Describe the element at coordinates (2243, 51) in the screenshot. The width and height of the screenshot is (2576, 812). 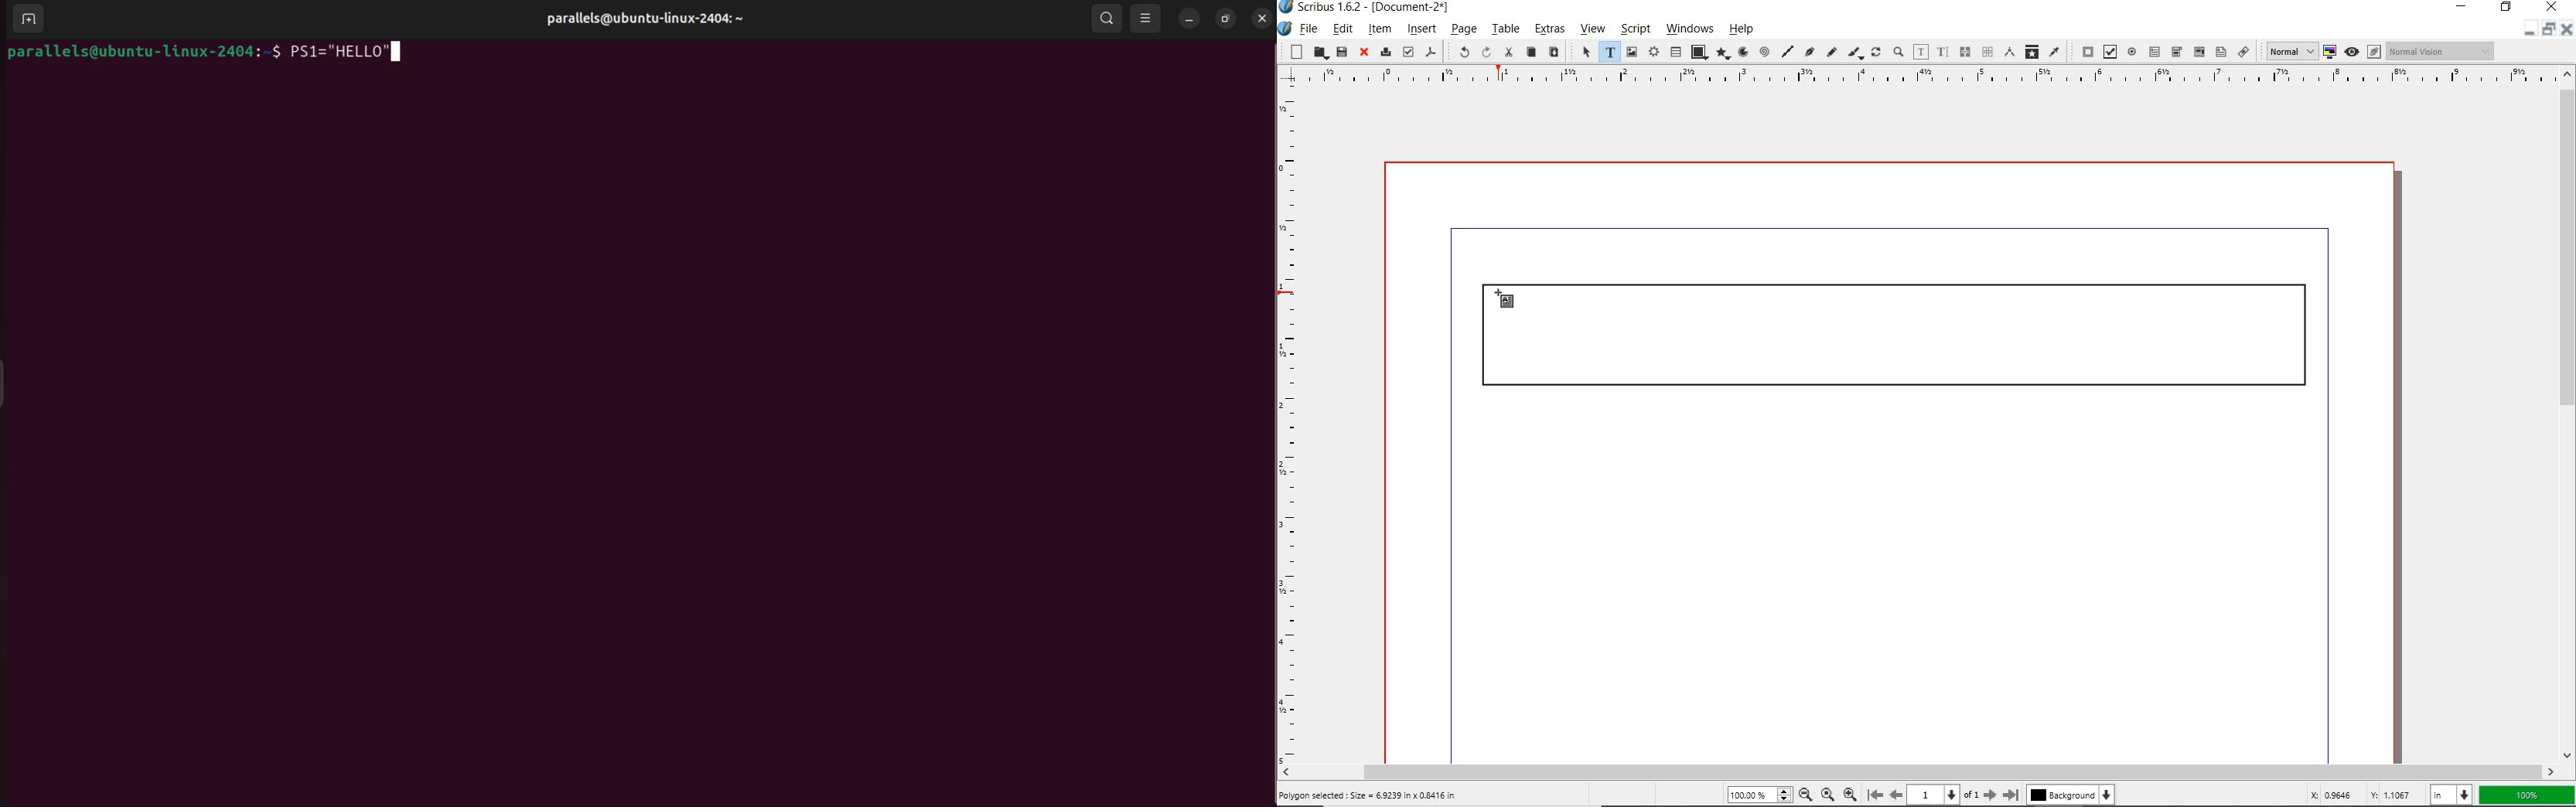
I see `link annotation` at that location.